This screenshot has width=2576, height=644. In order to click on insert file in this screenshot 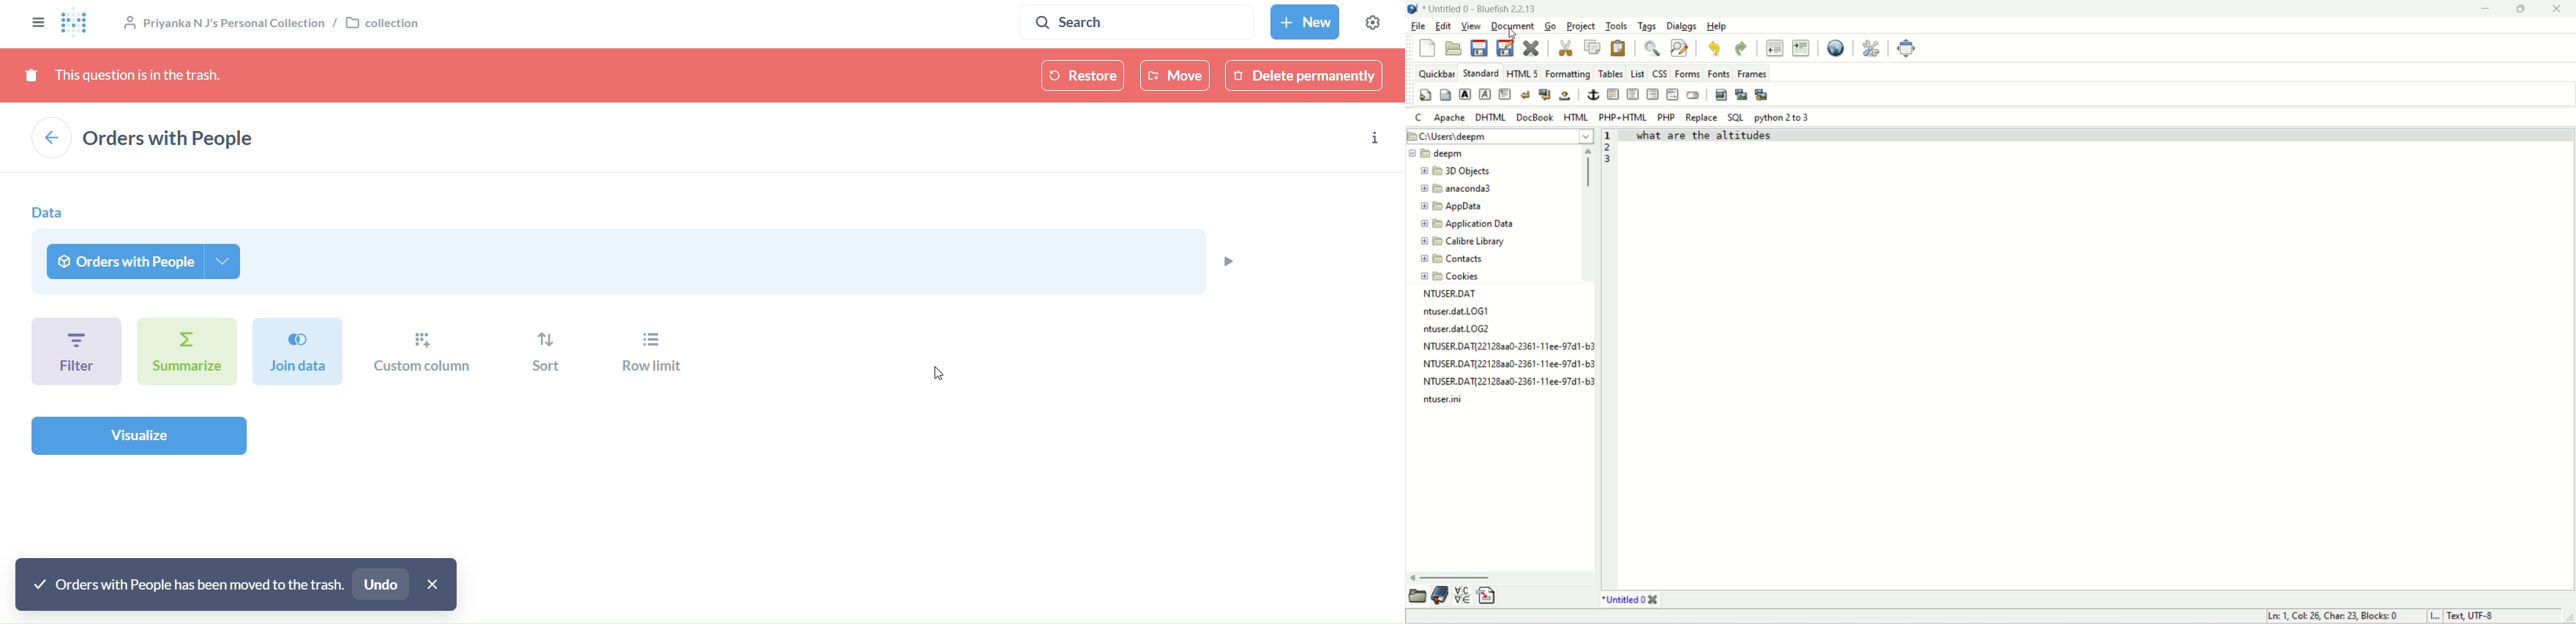, I will do `click(1488, 595)`.